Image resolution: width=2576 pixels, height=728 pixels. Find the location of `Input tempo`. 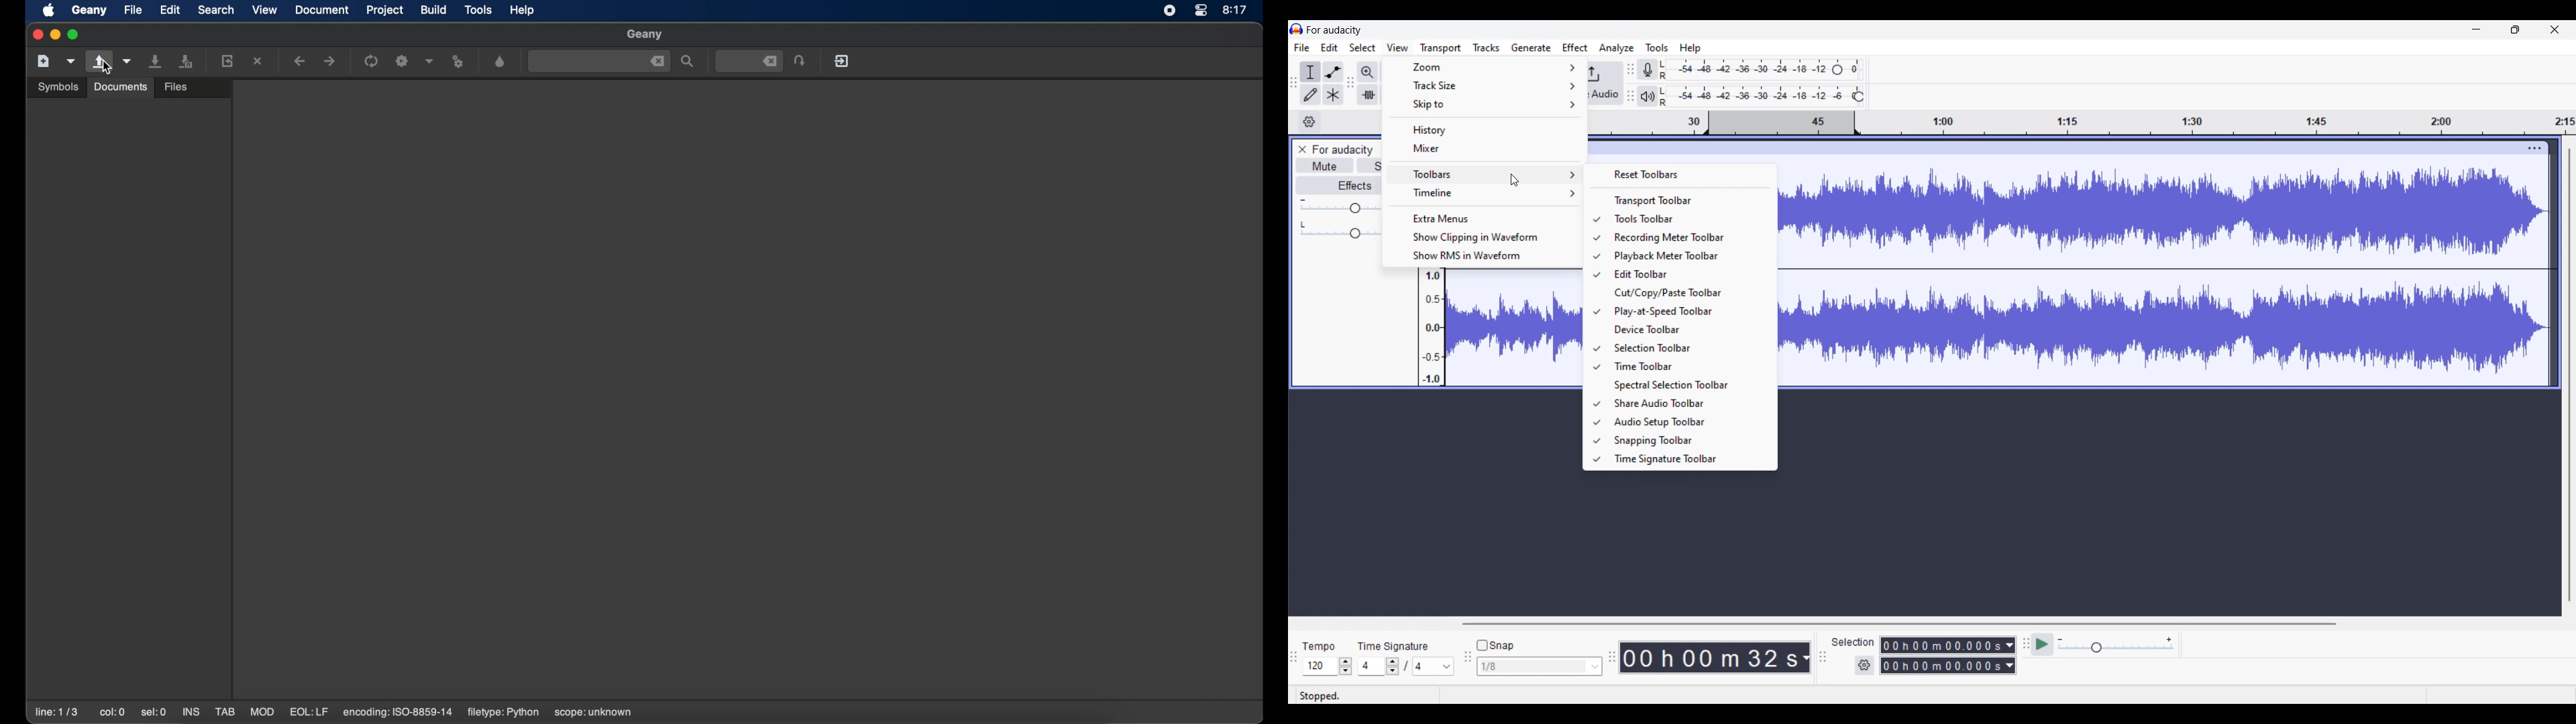

Input tempo is located at coordinates (1319, 666).